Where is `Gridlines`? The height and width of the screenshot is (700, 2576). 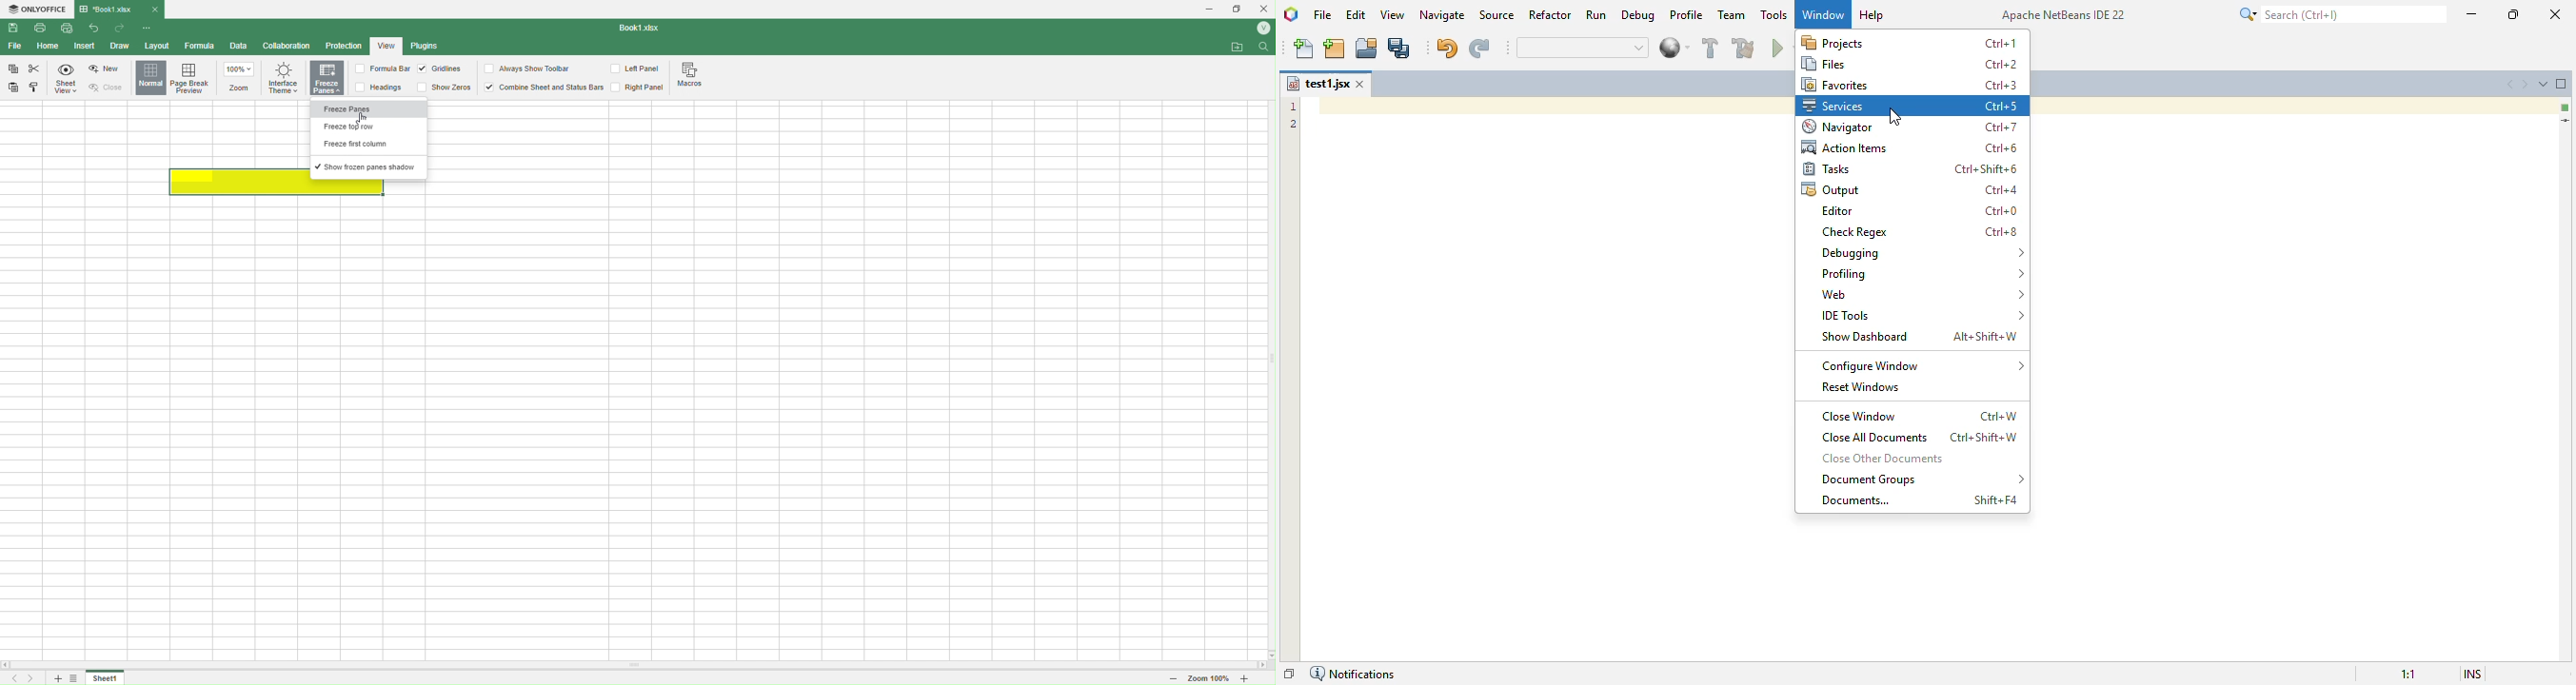 Gridlines is located at coordinates (441, 69).